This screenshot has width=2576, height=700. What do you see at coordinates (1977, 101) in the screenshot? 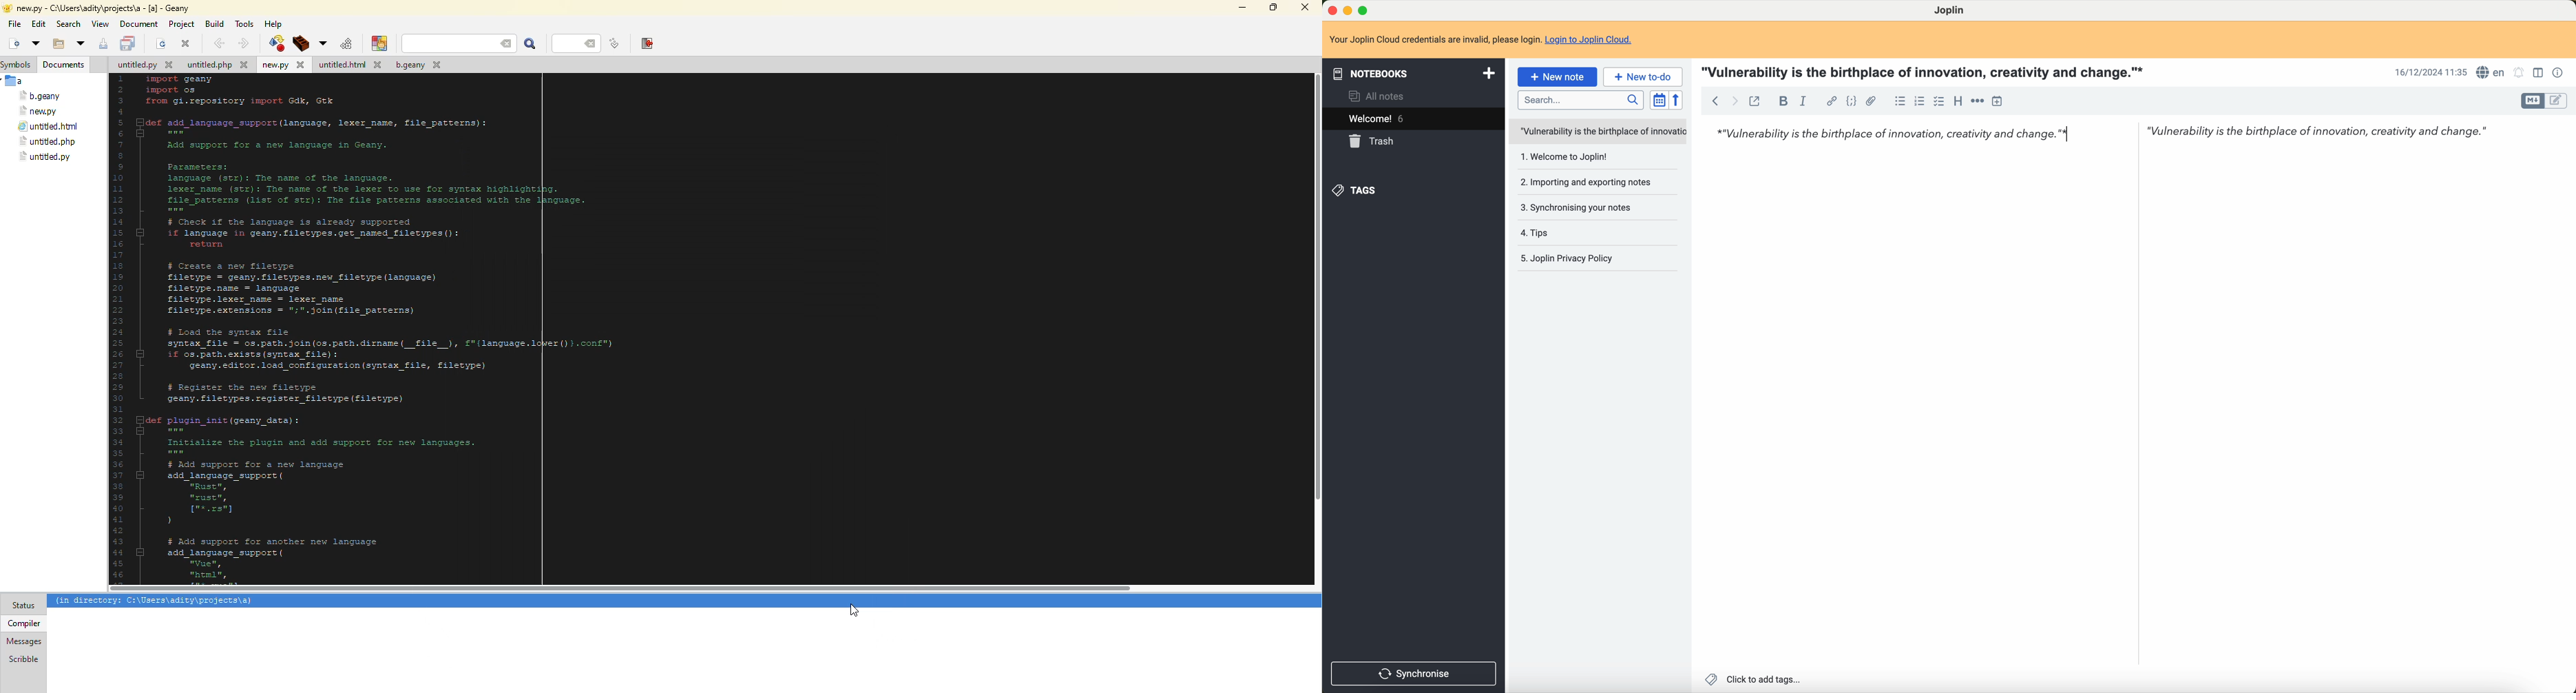
I see `horizontal rule` at bounding box center [1977, 101].